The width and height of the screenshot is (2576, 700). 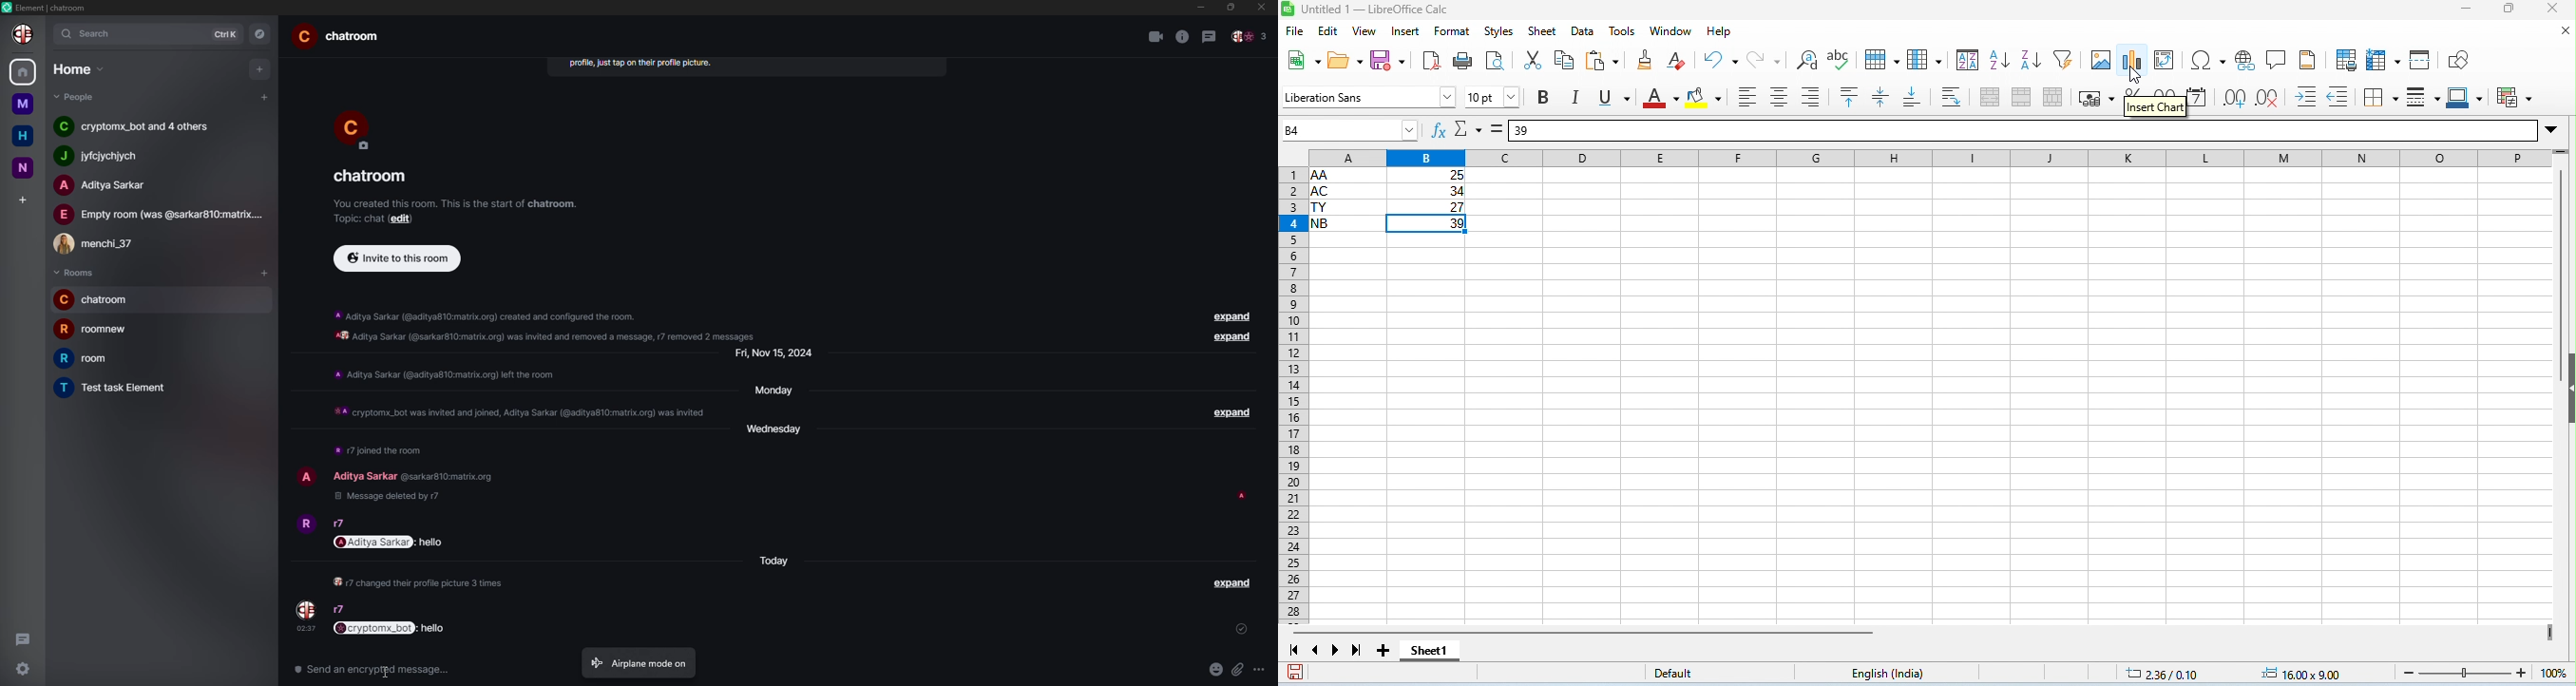 What do you see at coordinates (304, 476) in the screenshot?
I see `profile` at bounding box center [304, 476].